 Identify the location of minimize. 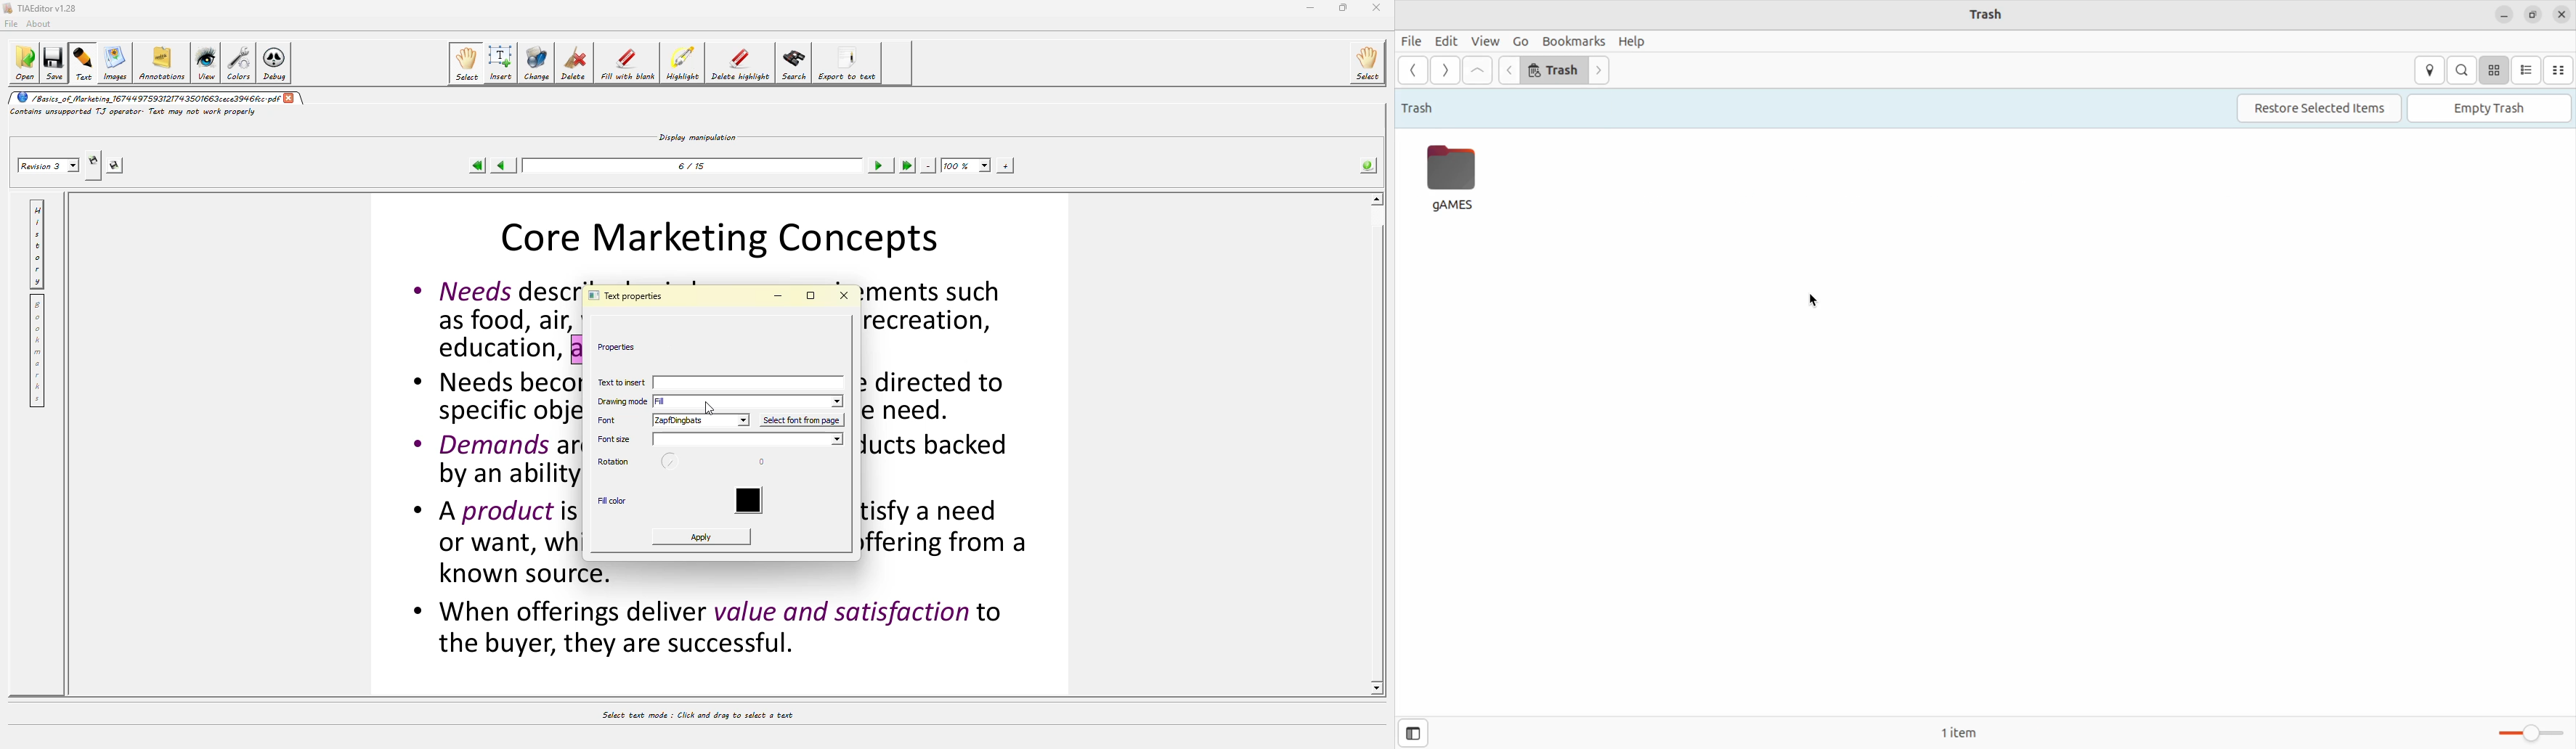
(1309, 8).